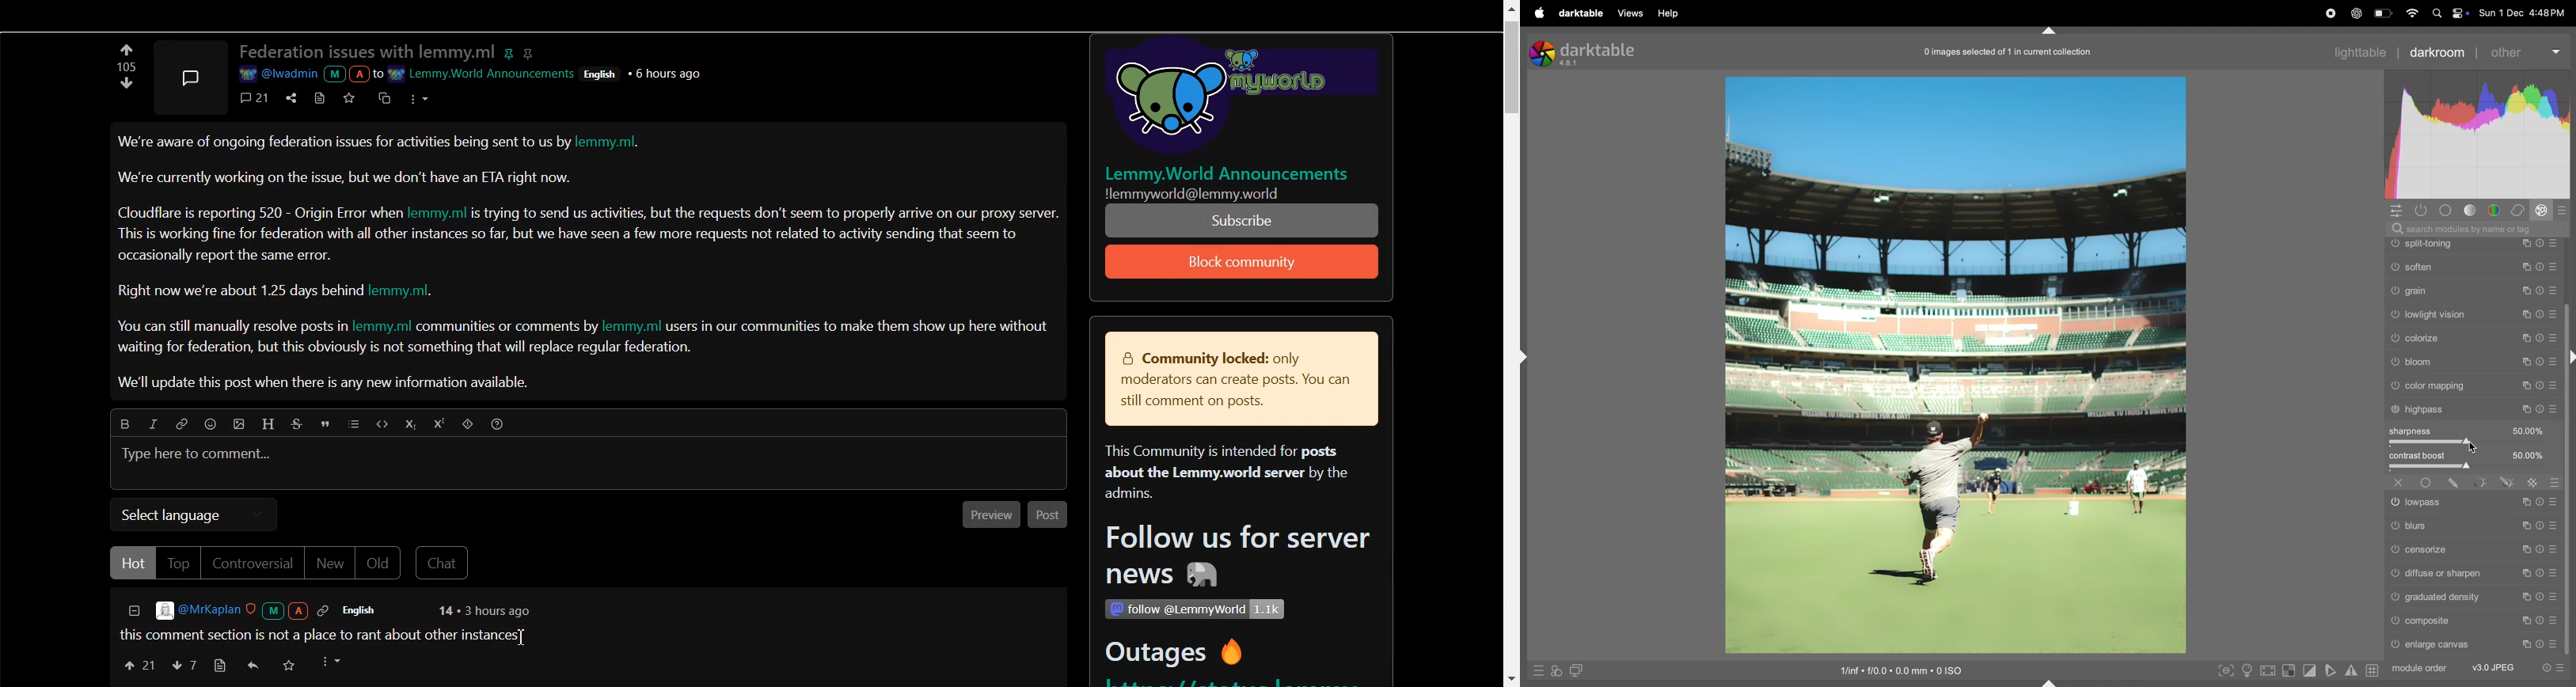 The width and height of the screenshot is (2576, 700). Describe the element at coordinates (2521, 53) in the screenshot. I see `other` at that location.